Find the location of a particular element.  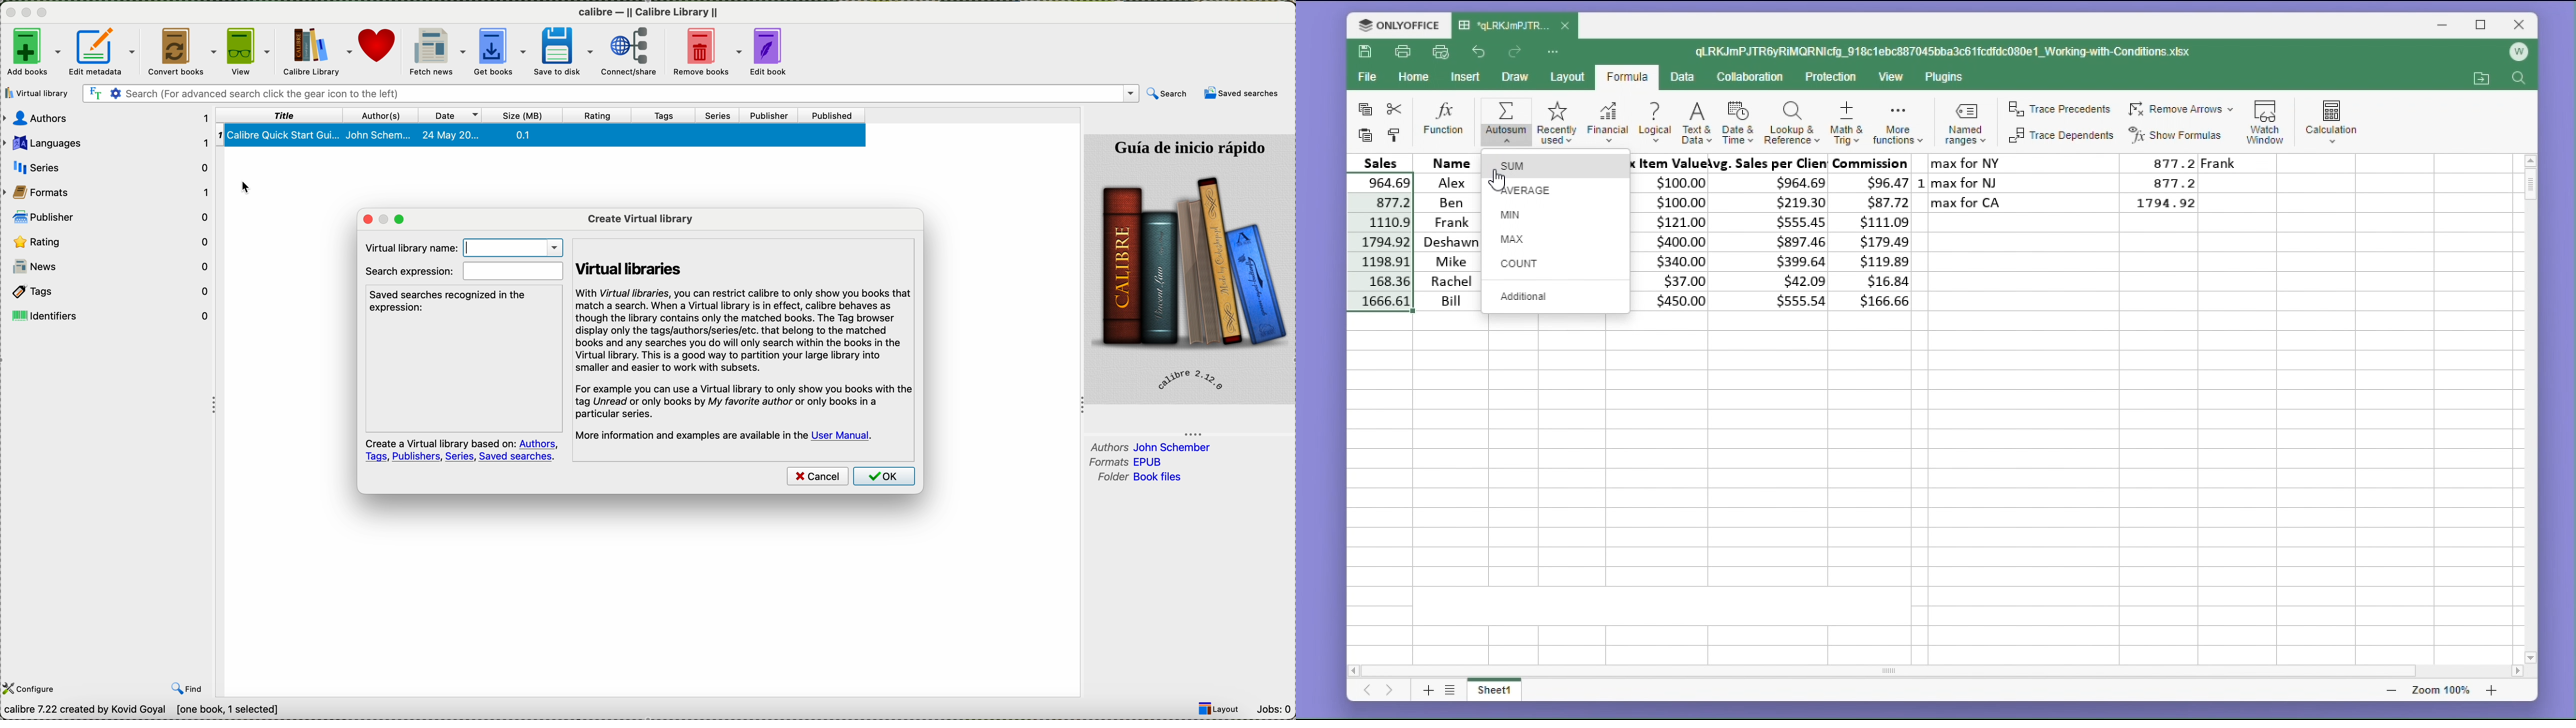

watch window is located at coordinates (2268, 118).